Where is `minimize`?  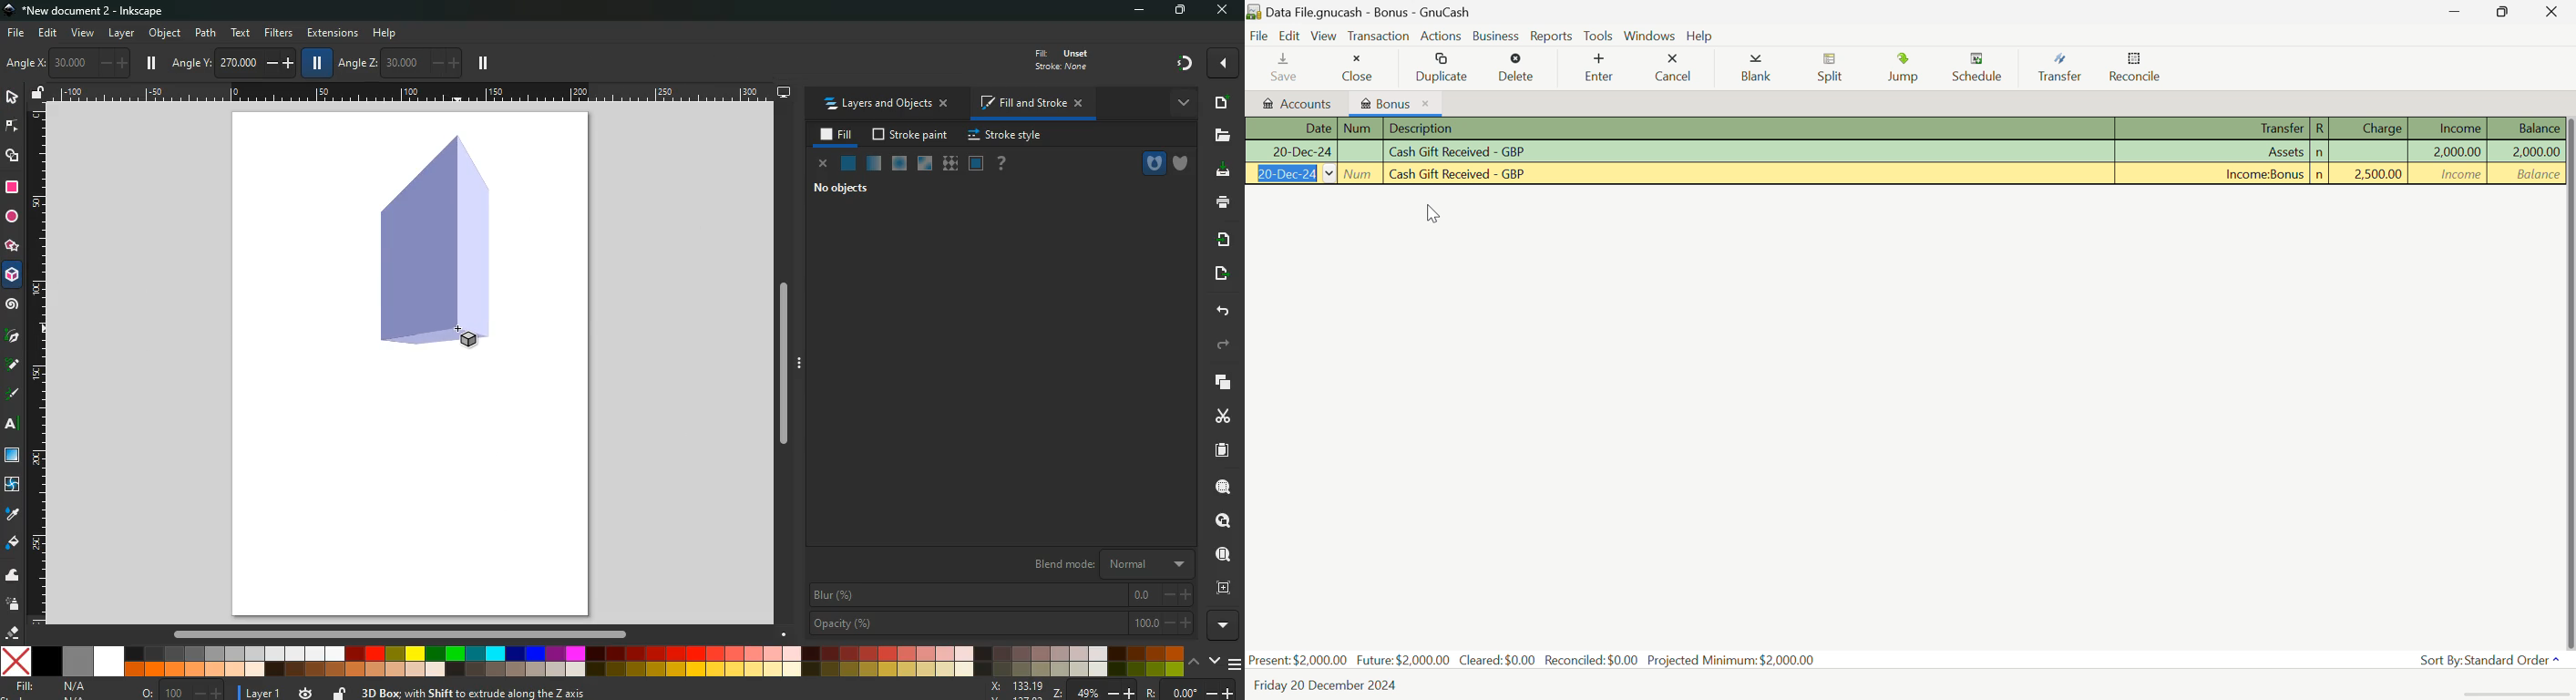 minimize is located at coordinates (1144, 11).